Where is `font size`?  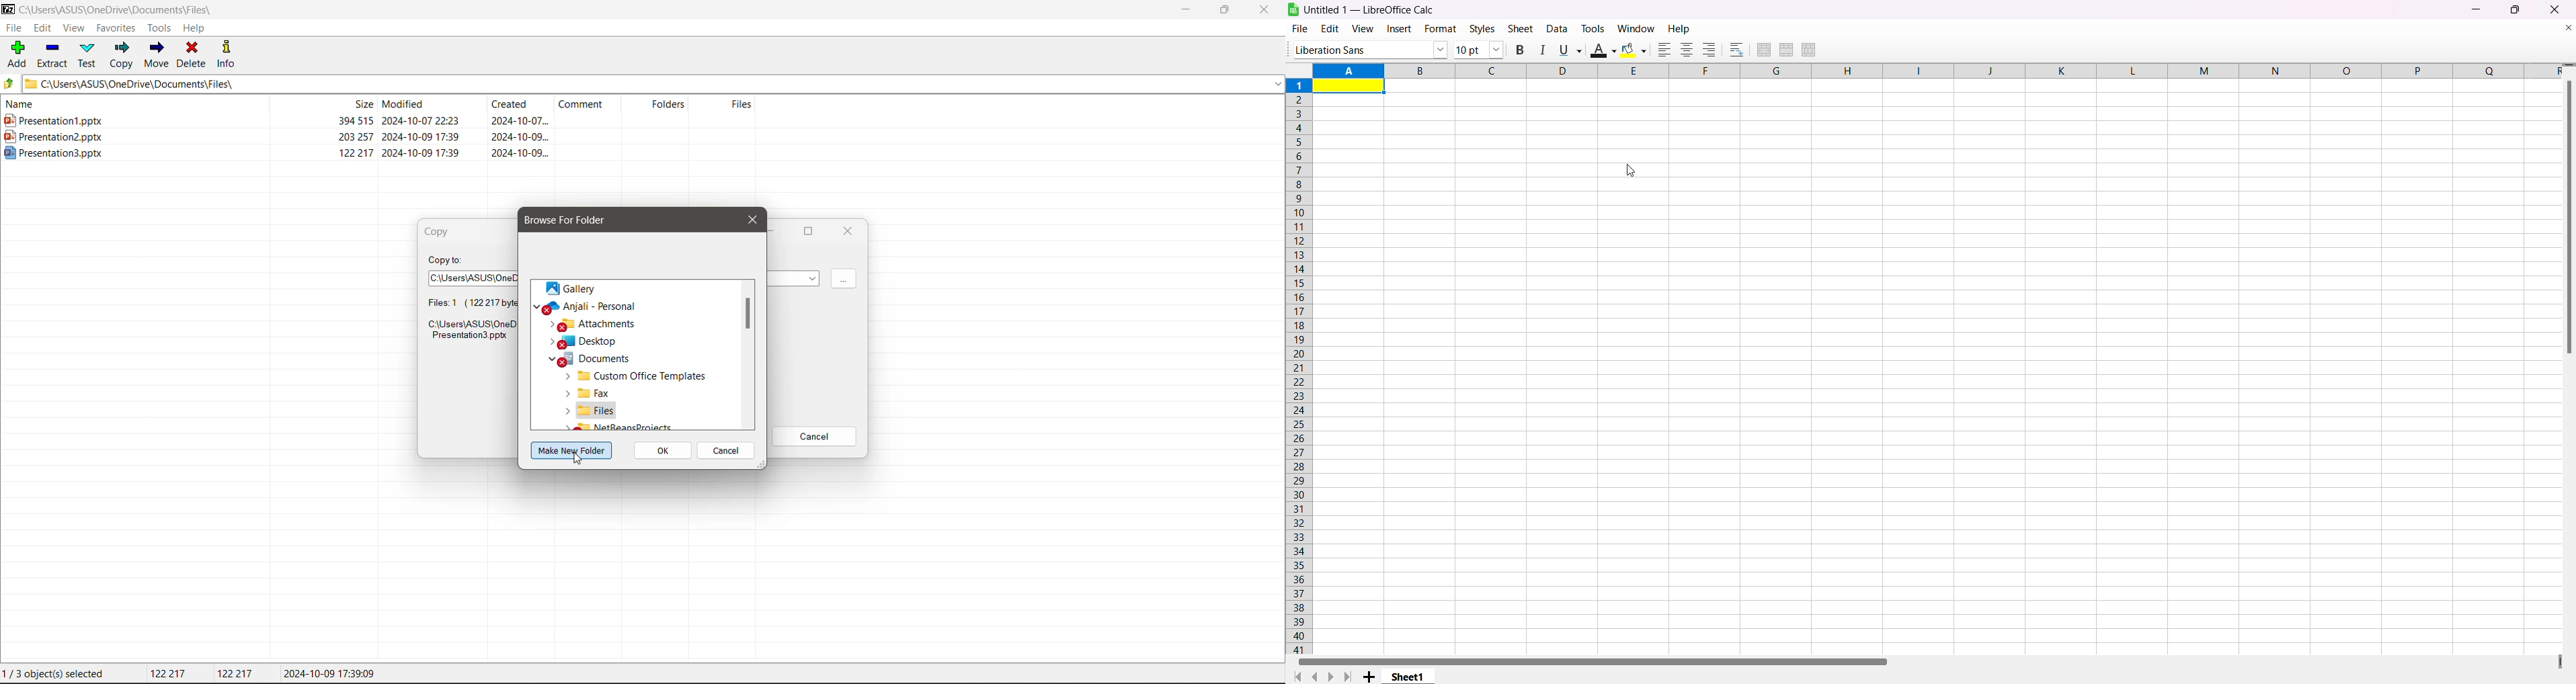
font size is located at coordinates (1478, 49).